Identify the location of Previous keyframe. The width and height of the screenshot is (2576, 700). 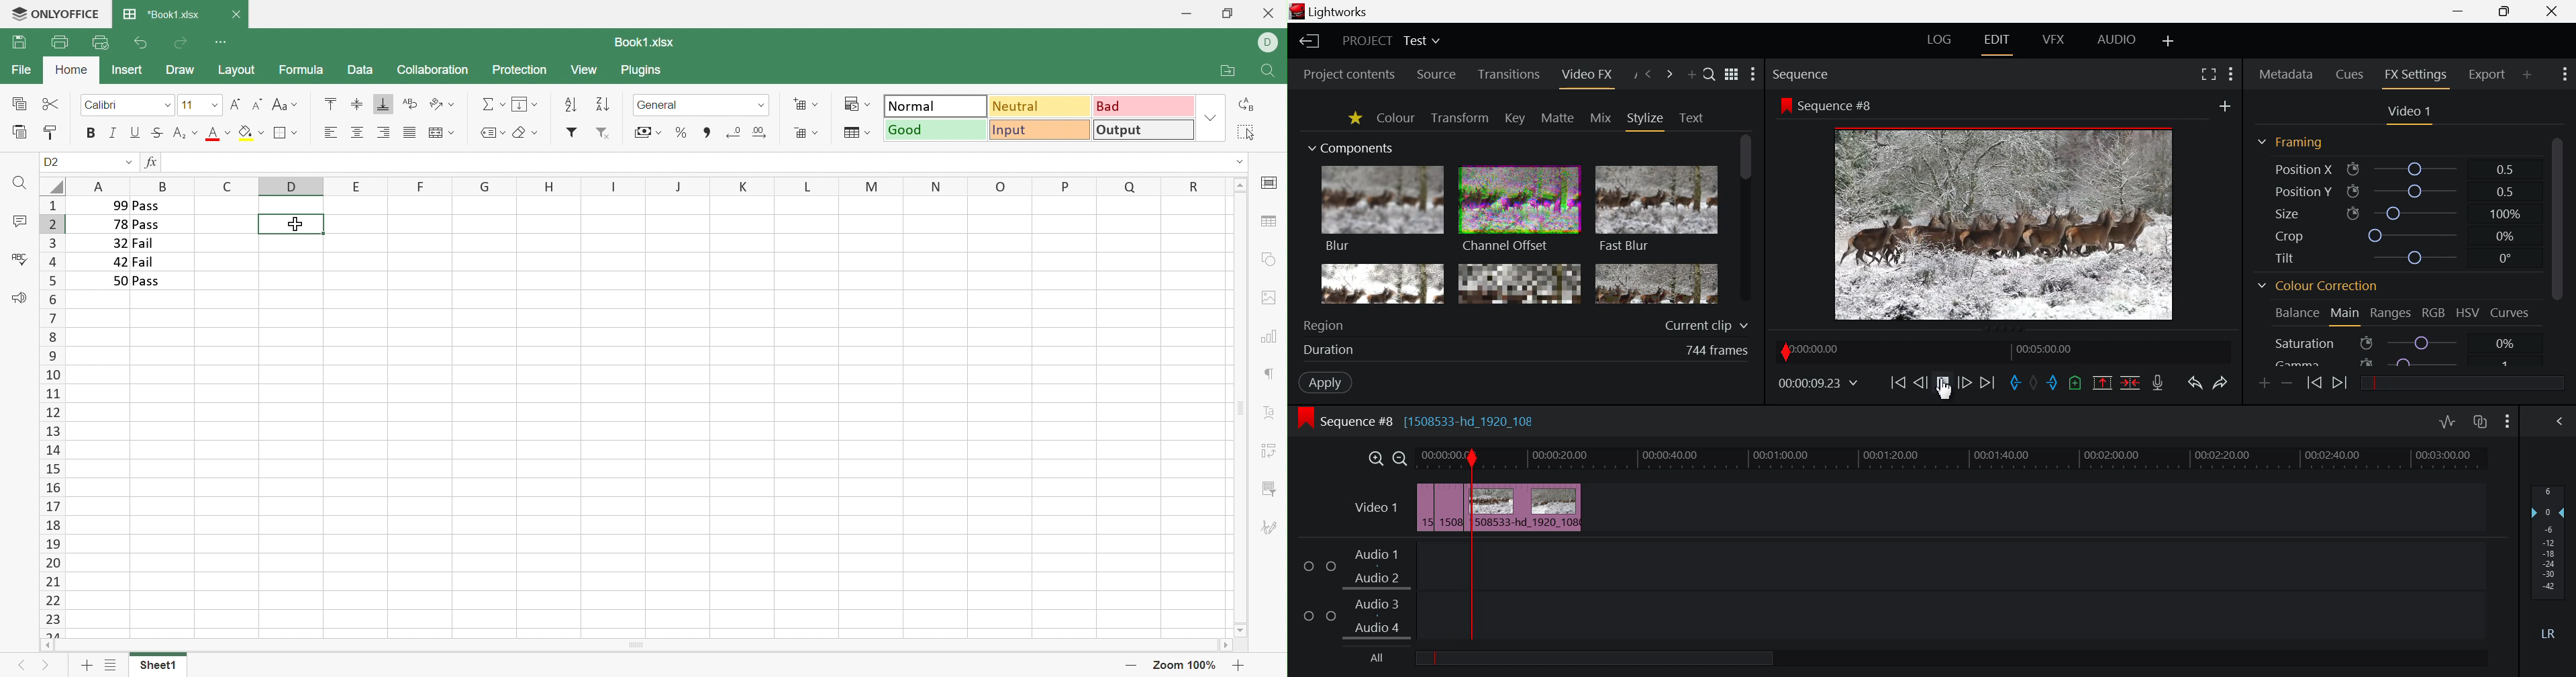
(2313, 383).